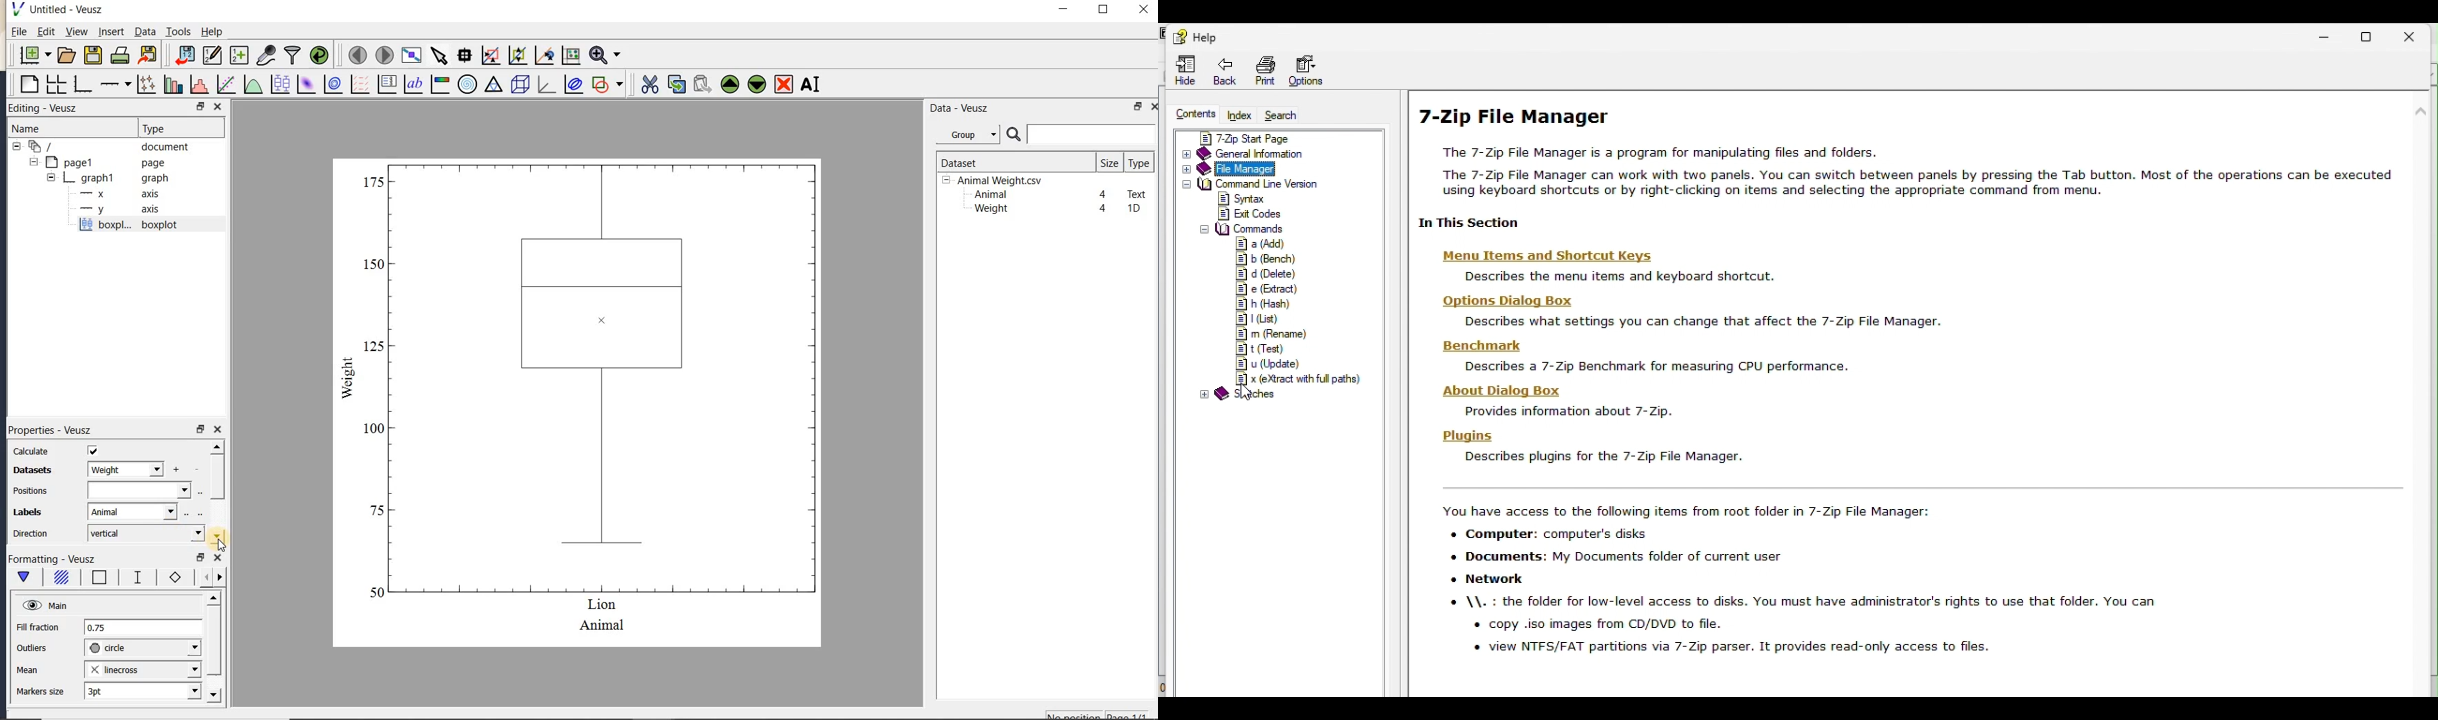  Describe the element at coordinates (172, 577) in the screenshot. I see `markers border` at that location.